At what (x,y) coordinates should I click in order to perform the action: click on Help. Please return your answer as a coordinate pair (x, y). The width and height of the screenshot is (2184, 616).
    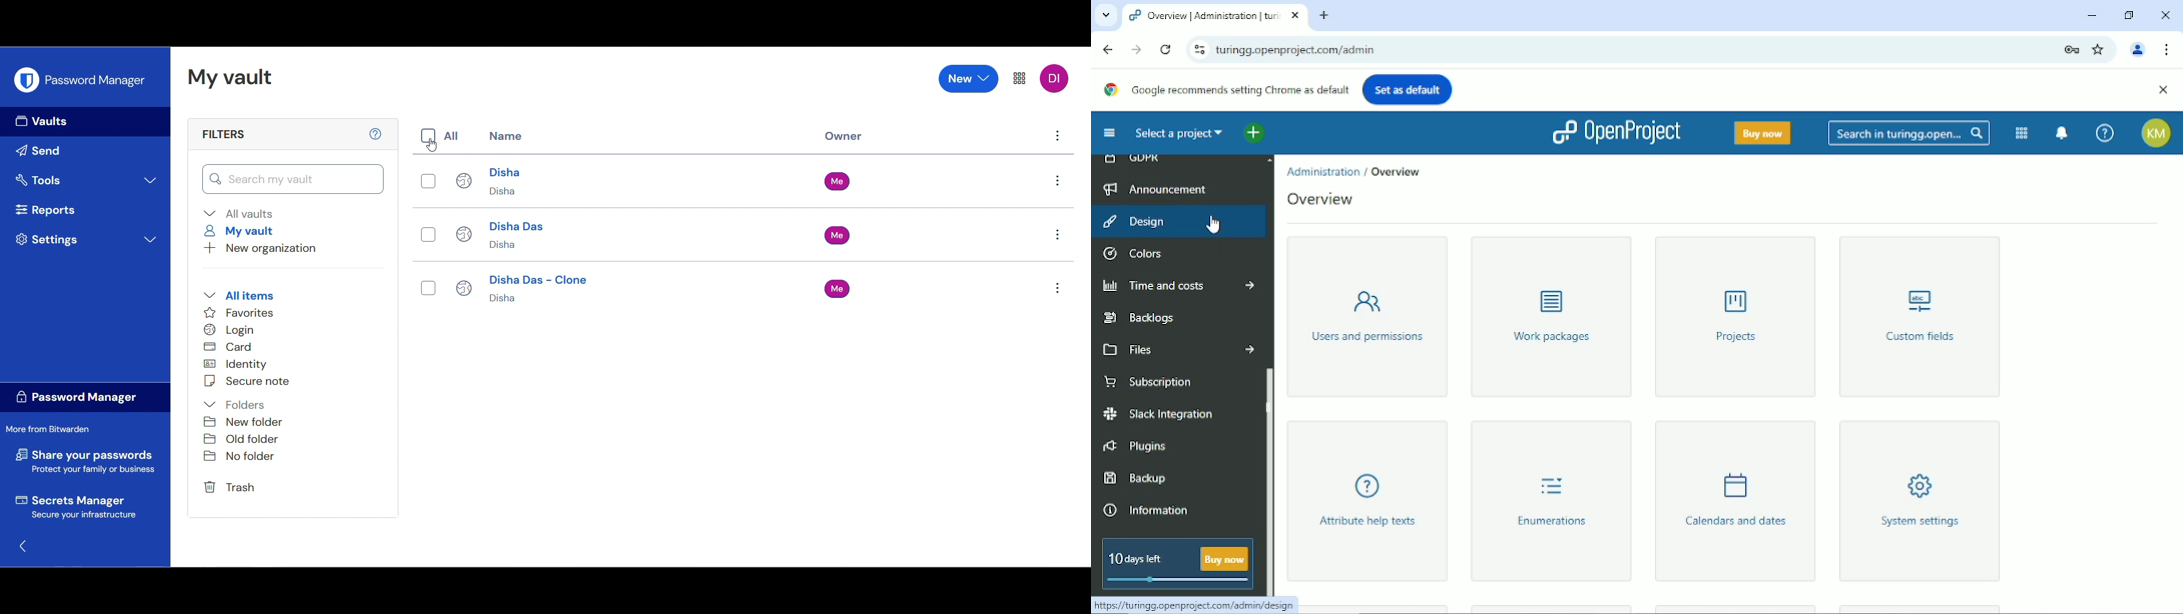
    Looking at the image, I should click on (2104, 133).